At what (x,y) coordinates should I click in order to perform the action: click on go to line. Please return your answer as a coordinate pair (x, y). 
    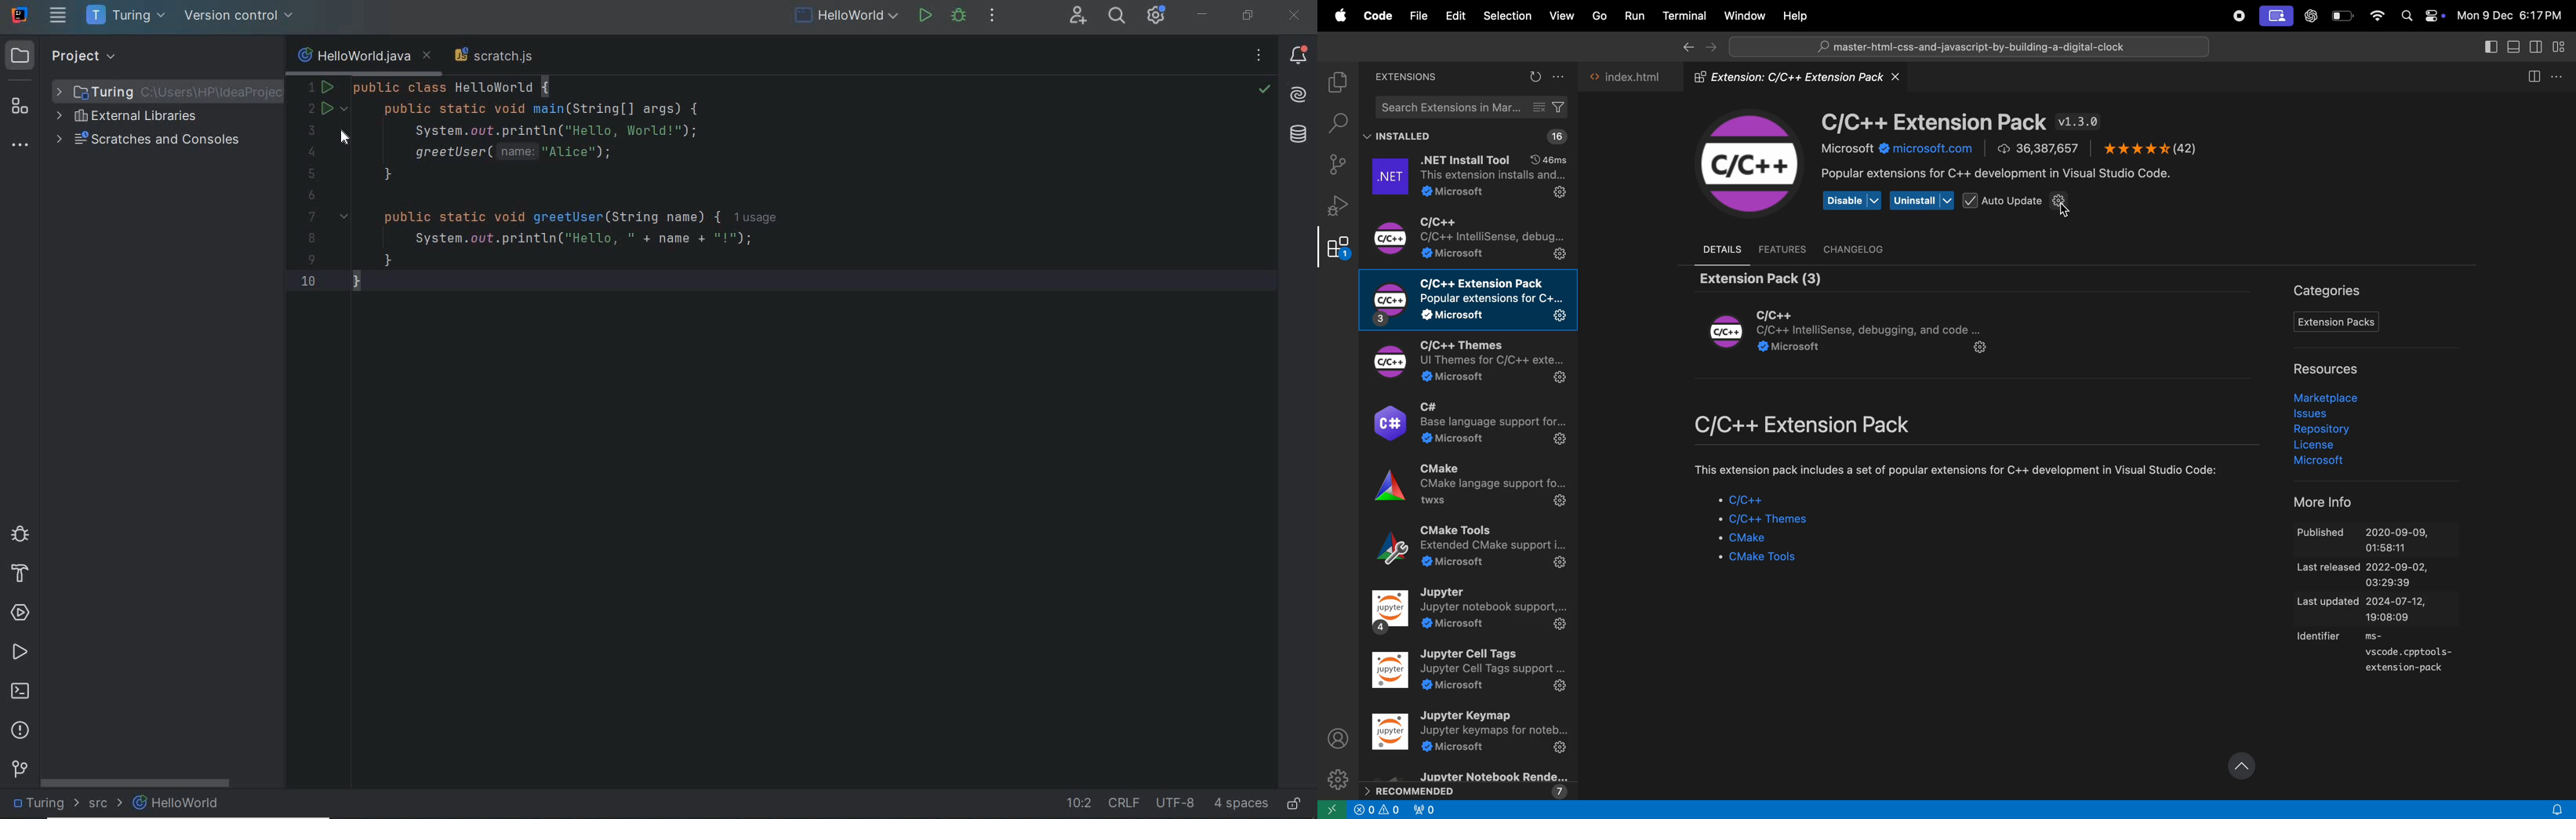
    Looking at the image, I should click on (1073, 803).